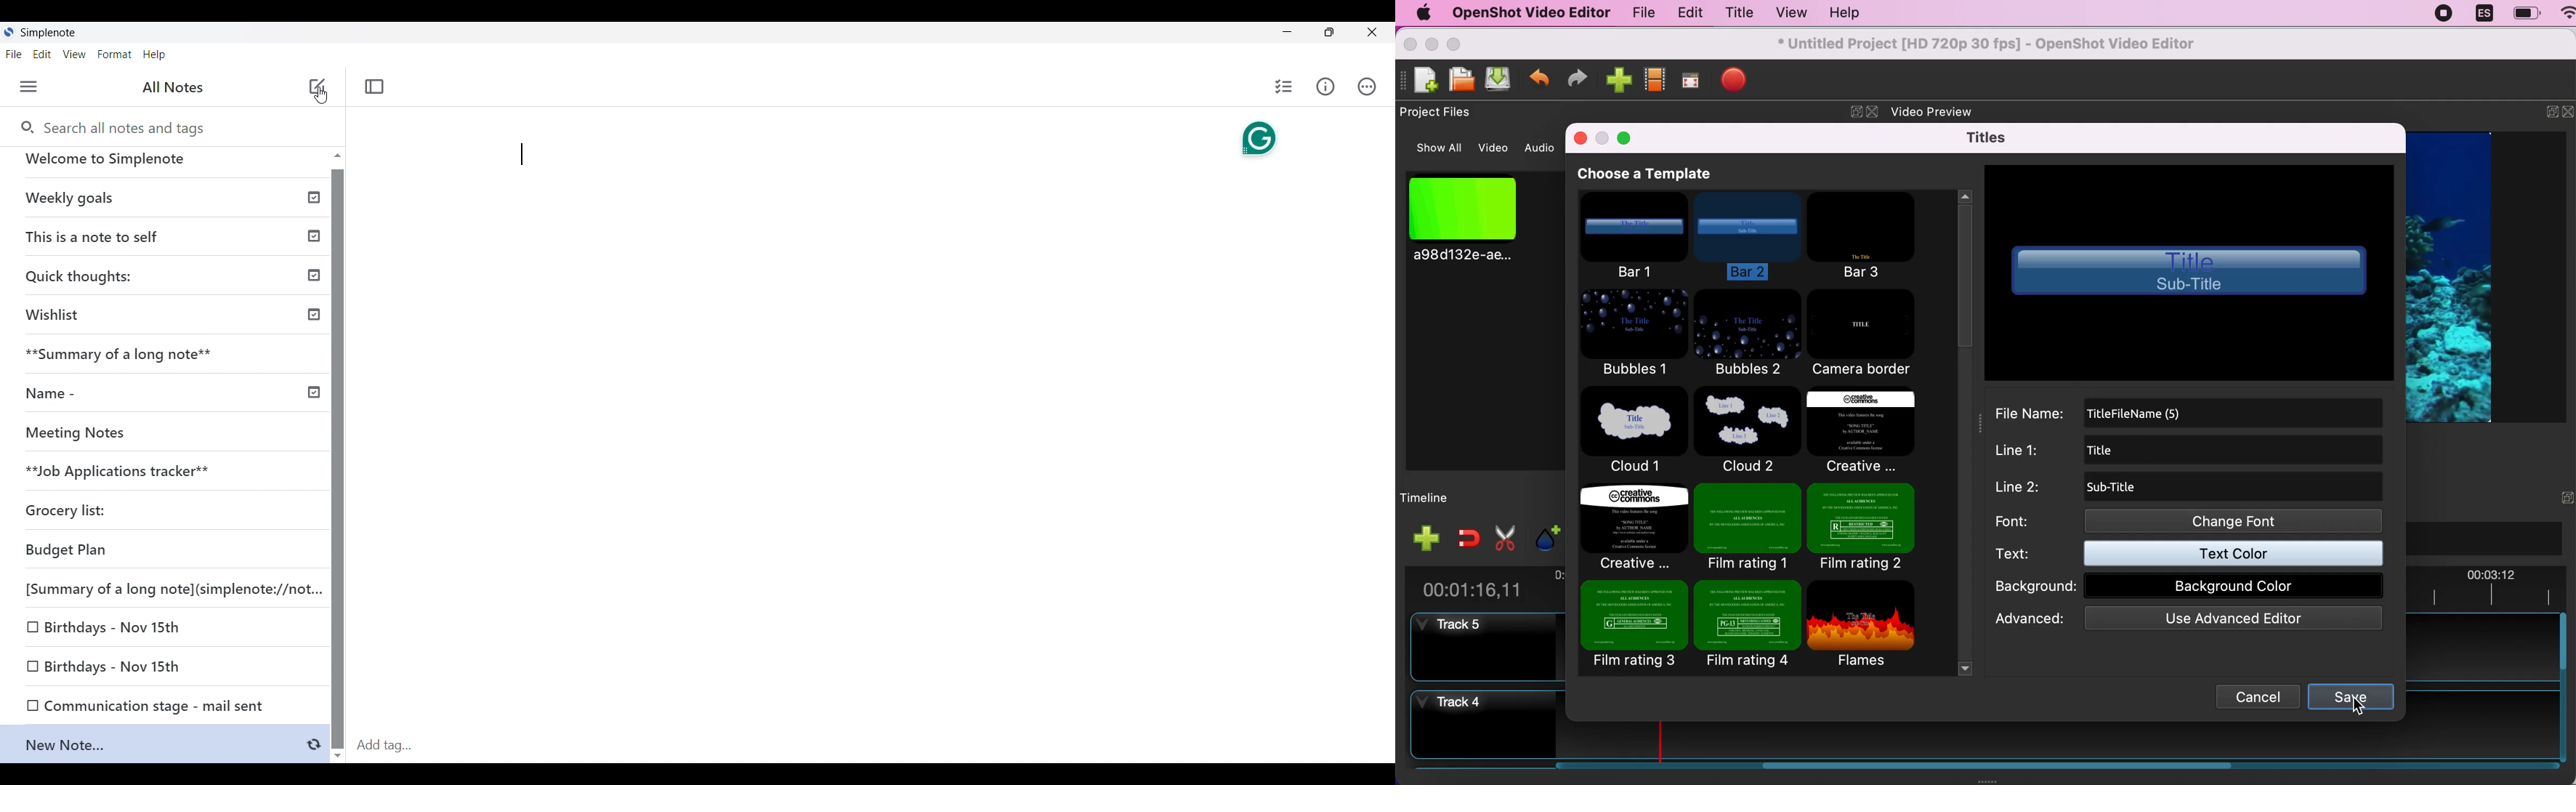 The width and height of the screenshot is (2576, 812). I want to click on Unpublished note, so click(67, 515).